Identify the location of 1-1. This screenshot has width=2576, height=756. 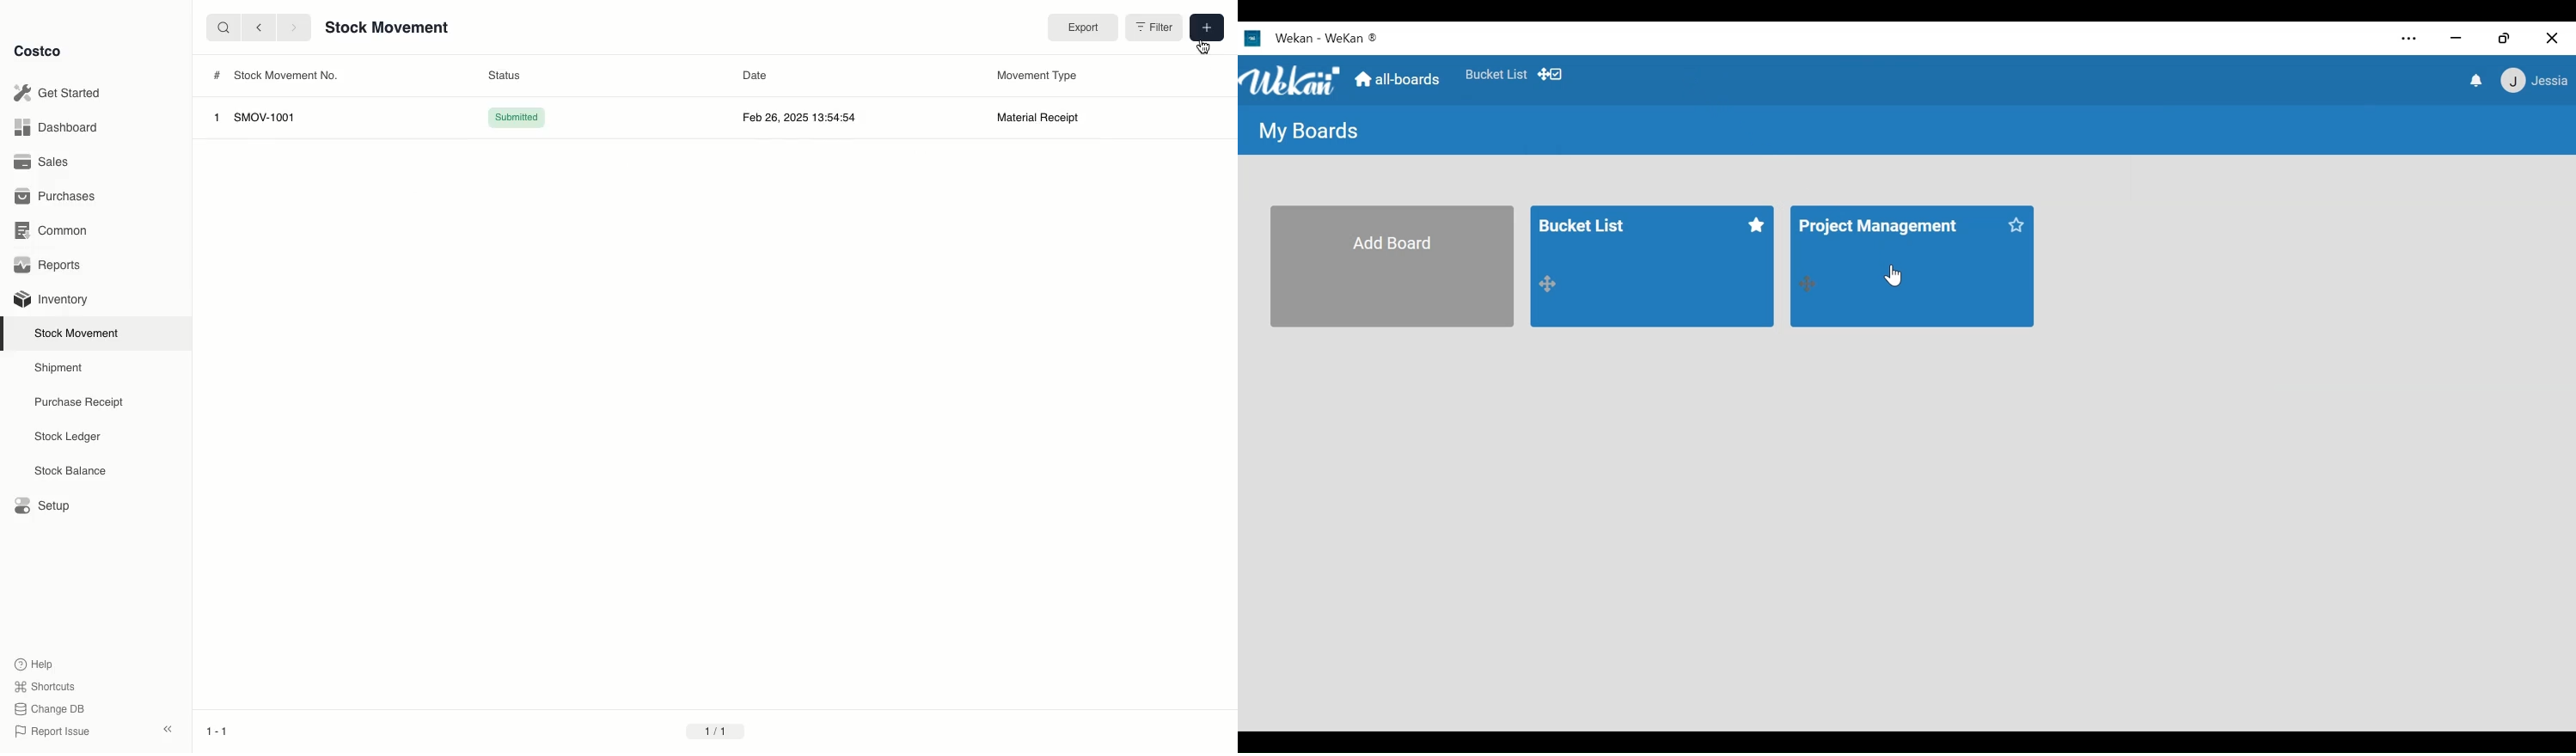
(219, 732).